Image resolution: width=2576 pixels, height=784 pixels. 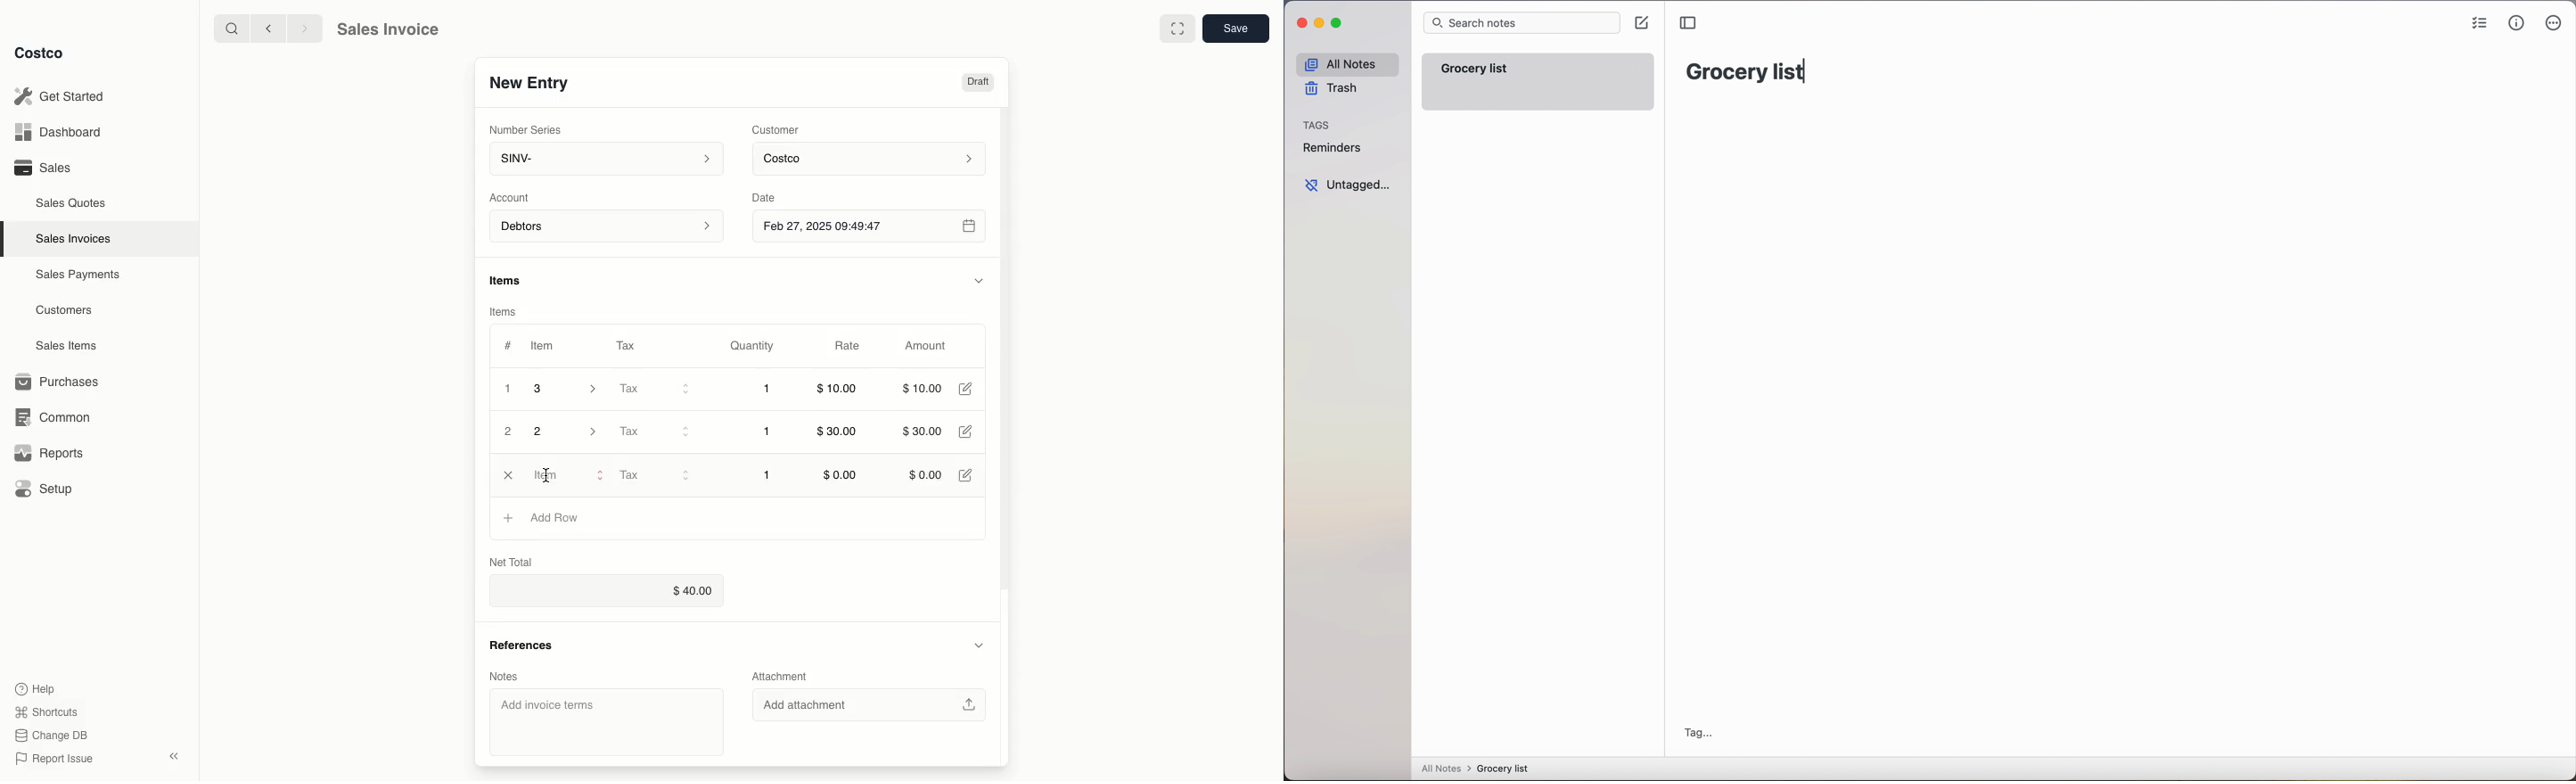 What do you see at coordinates (849, 347) in the screenshot?
I see `Rate` at bounding box center [849, 347].